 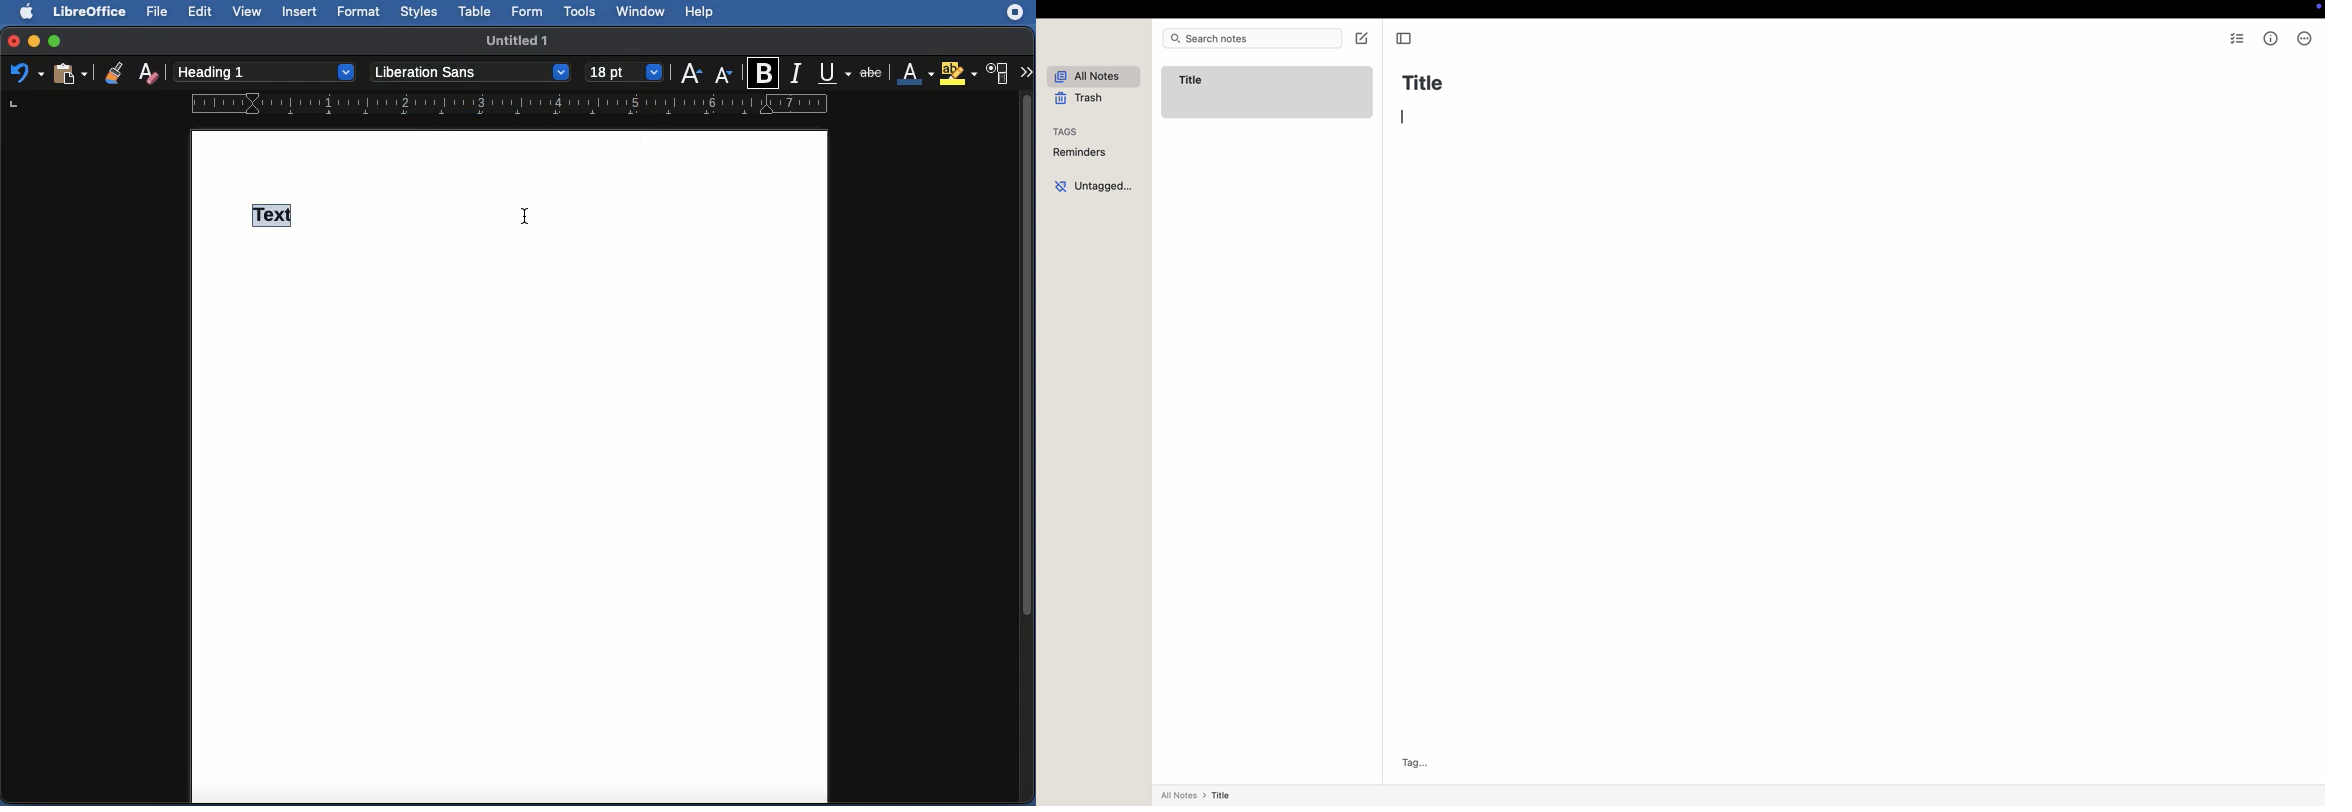 I want to click on Name, so click(x=519, y=41).